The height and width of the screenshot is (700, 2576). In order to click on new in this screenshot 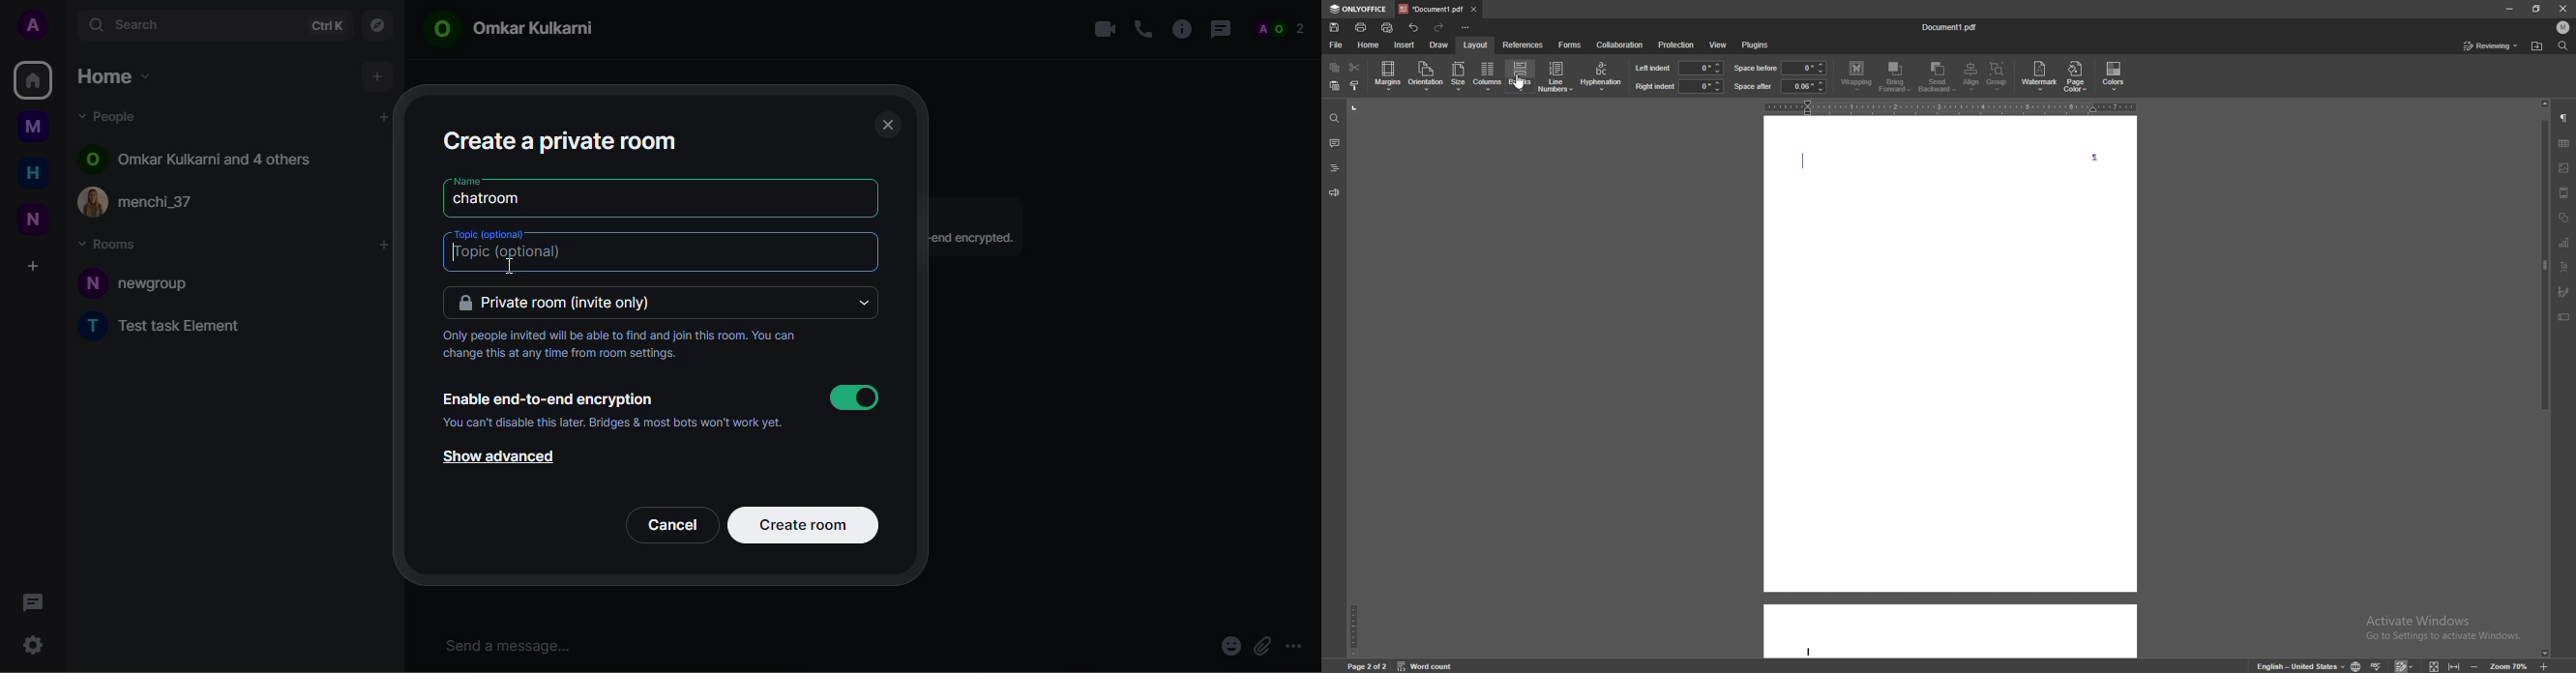, I will do `click(33, 220)`.